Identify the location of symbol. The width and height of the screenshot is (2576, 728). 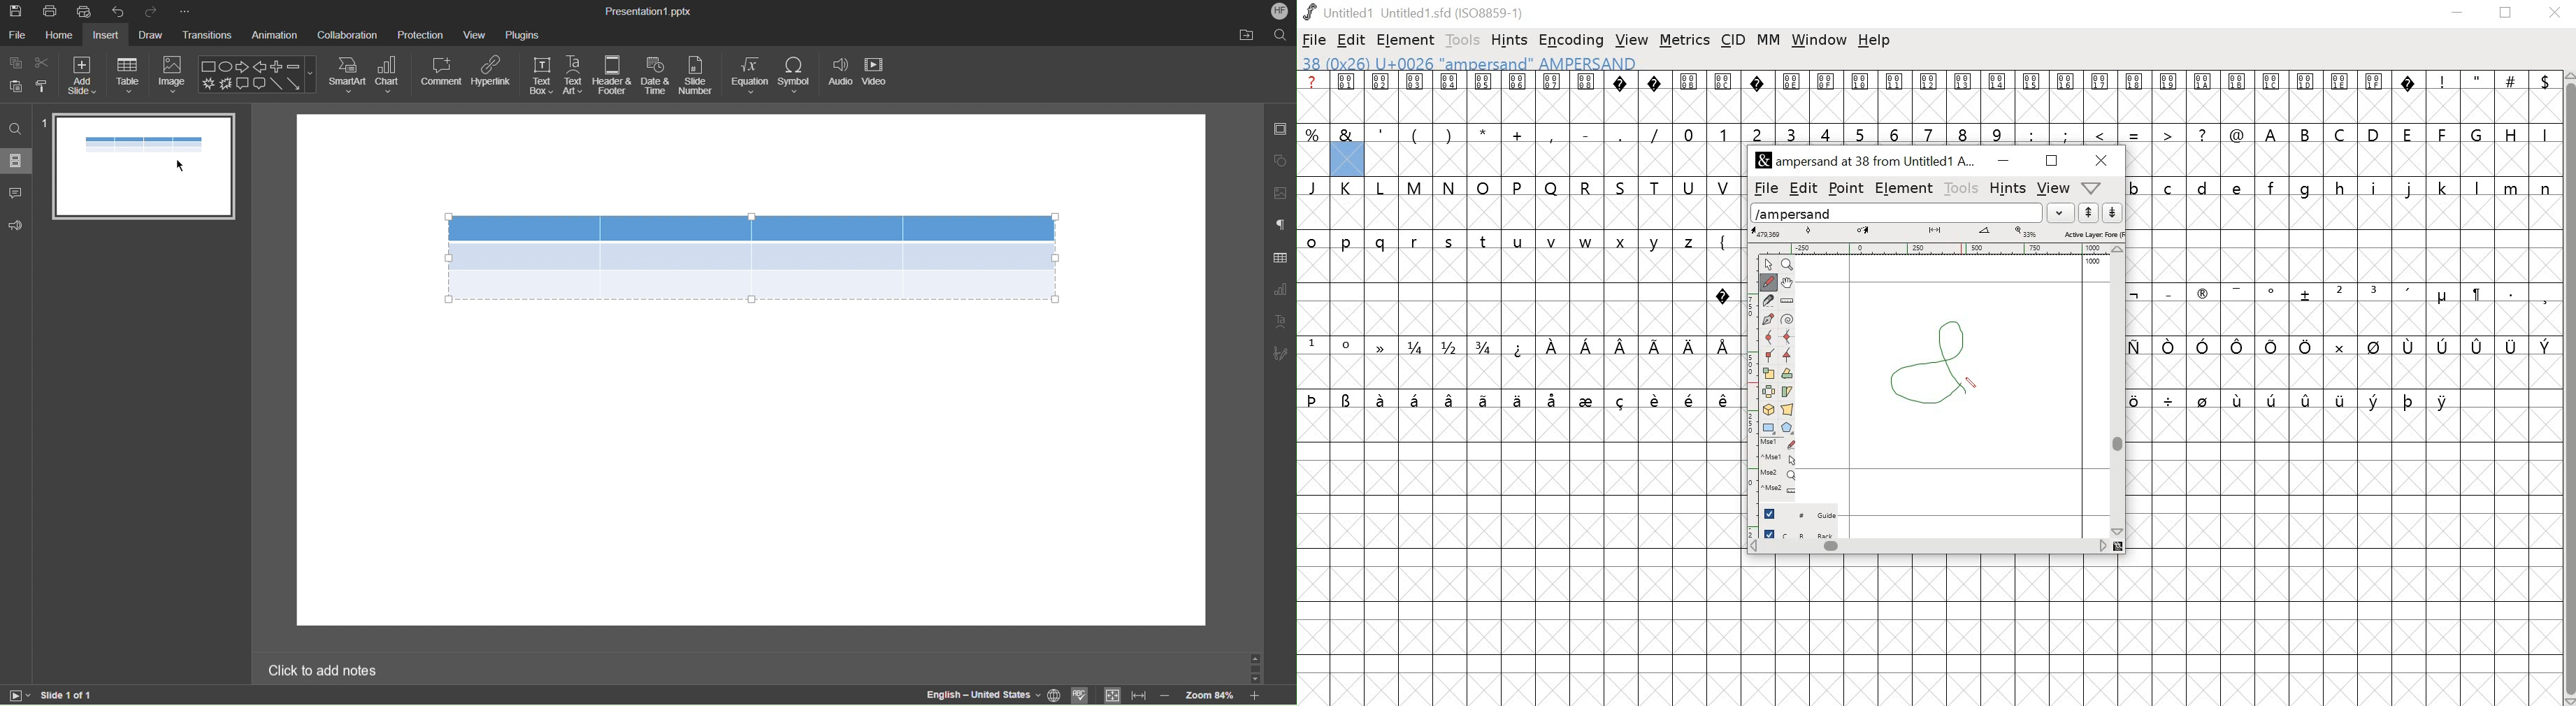
(2308, 397).